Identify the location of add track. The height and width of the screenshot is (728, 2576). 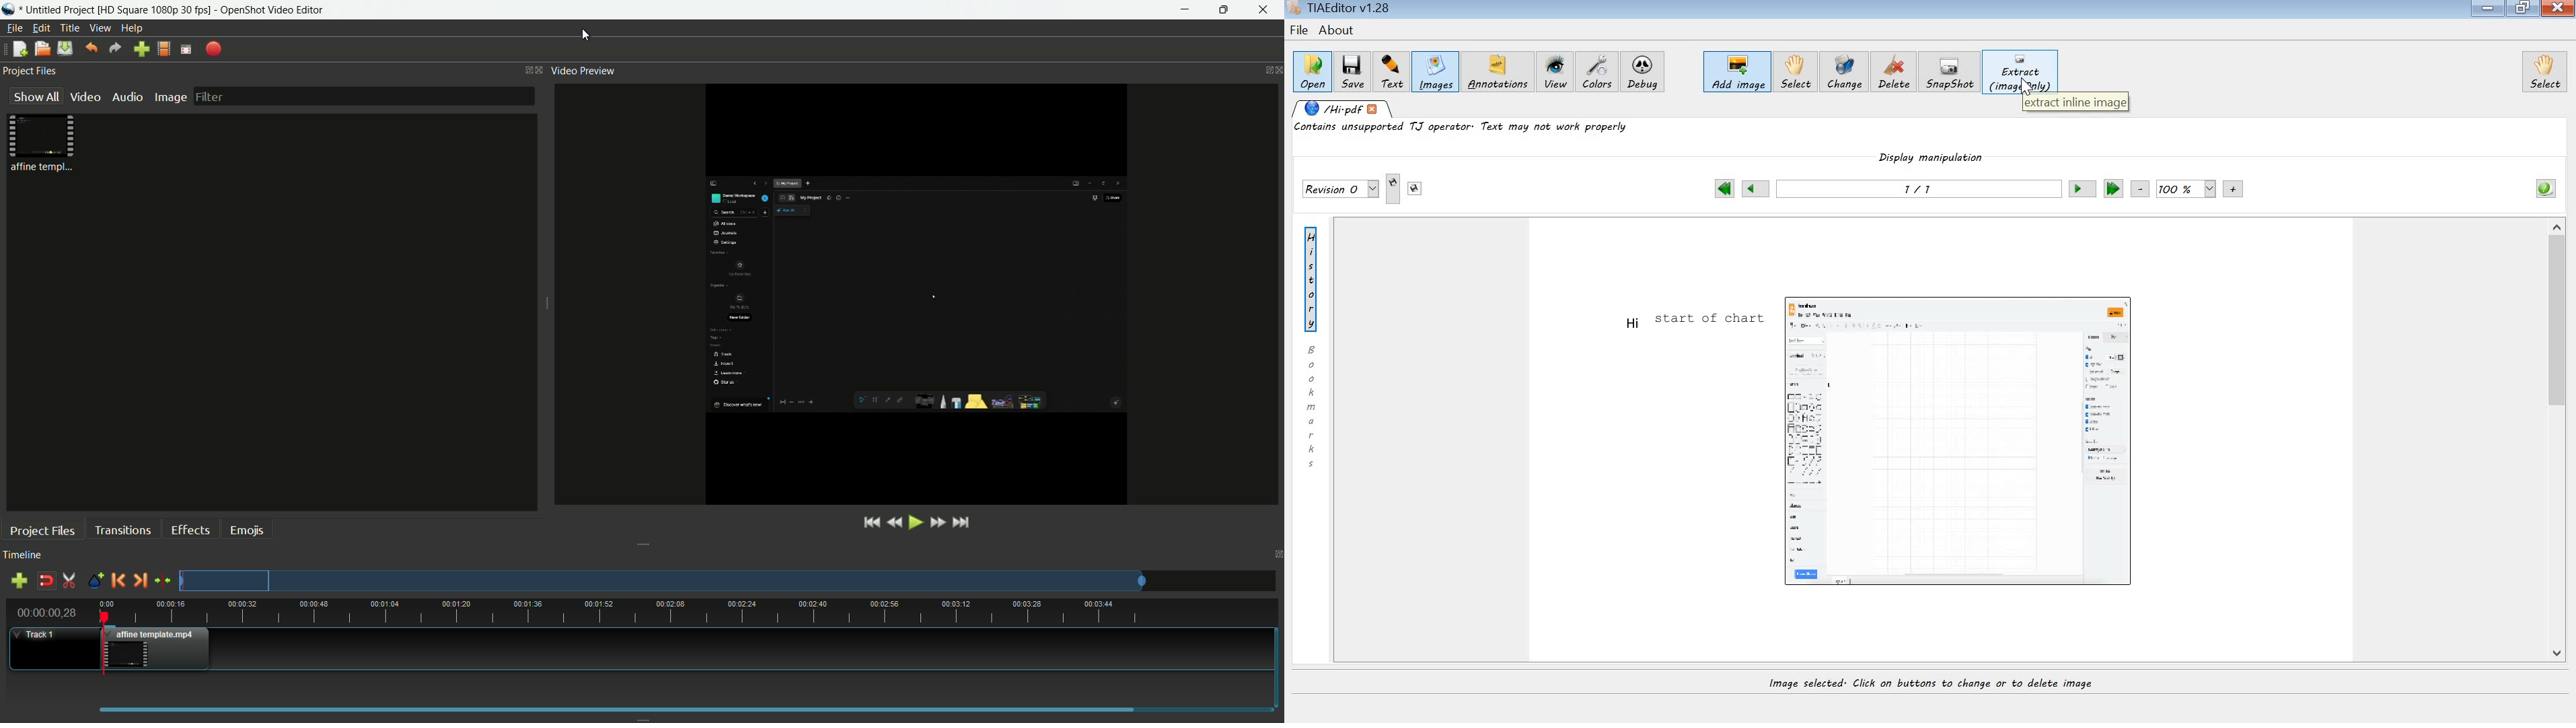
(21, 580).